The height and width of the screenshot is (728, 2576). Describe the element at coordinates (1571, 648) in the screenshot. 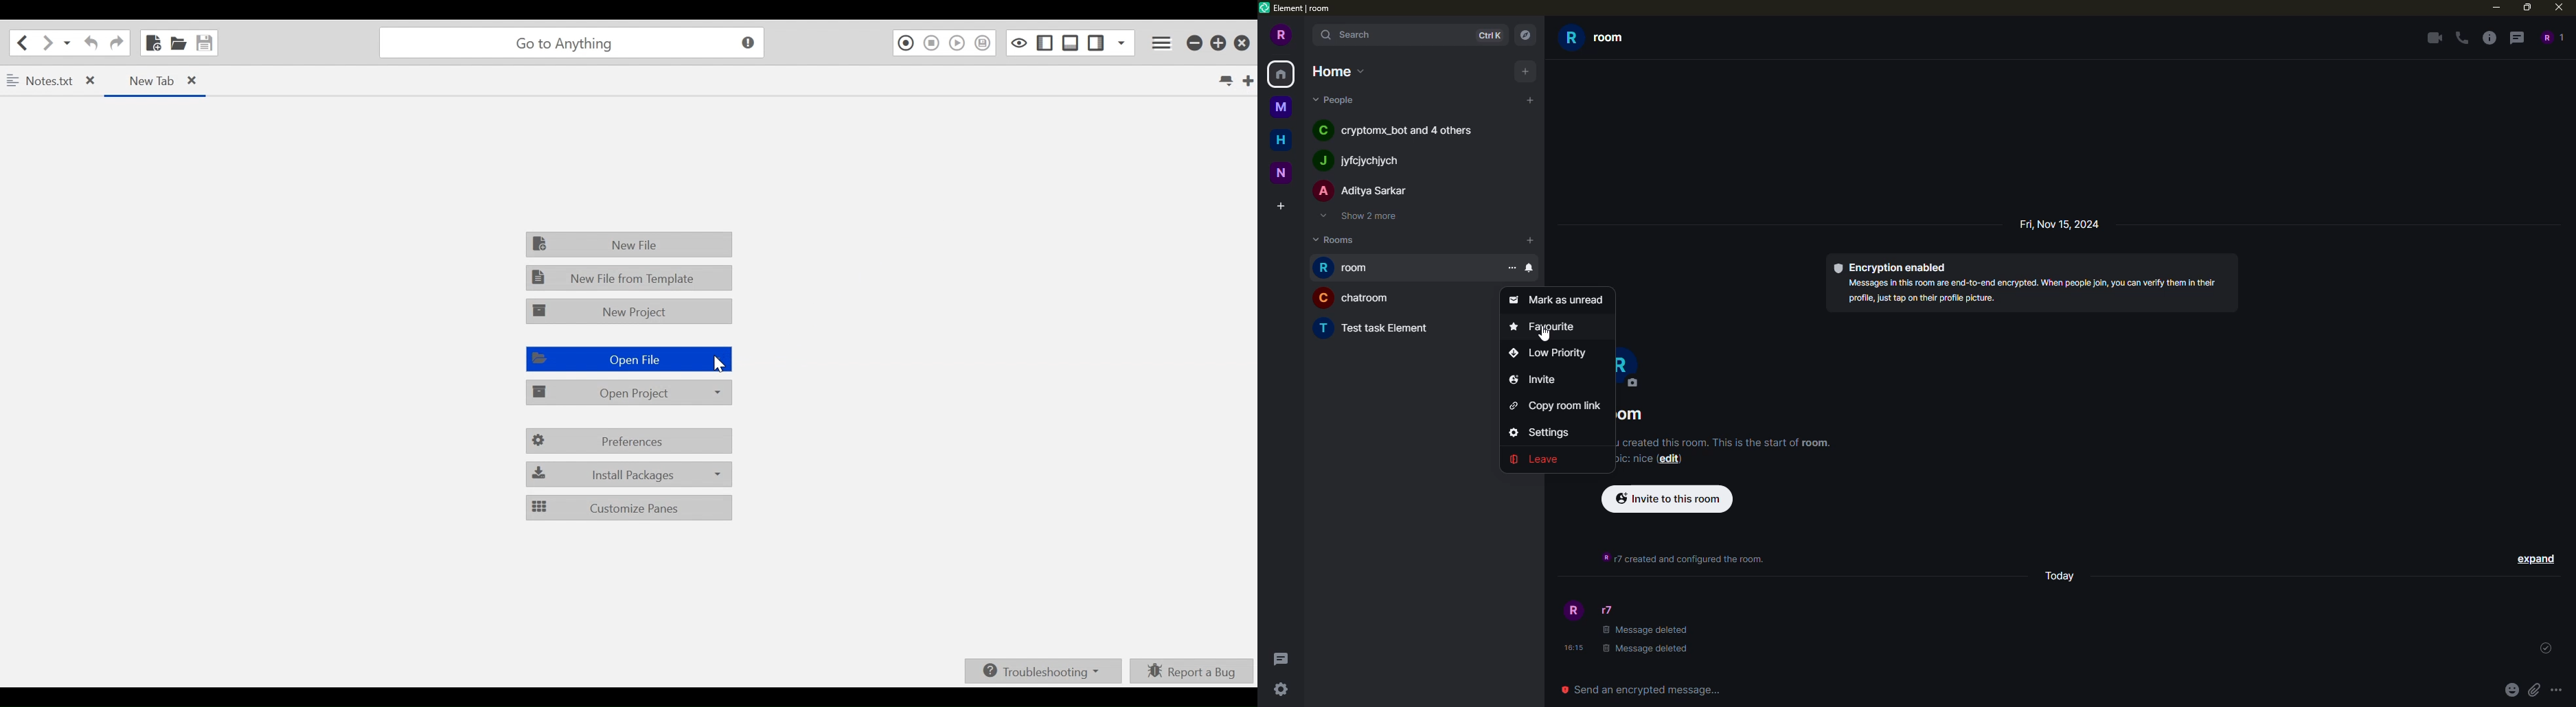

I see `time` at that location.